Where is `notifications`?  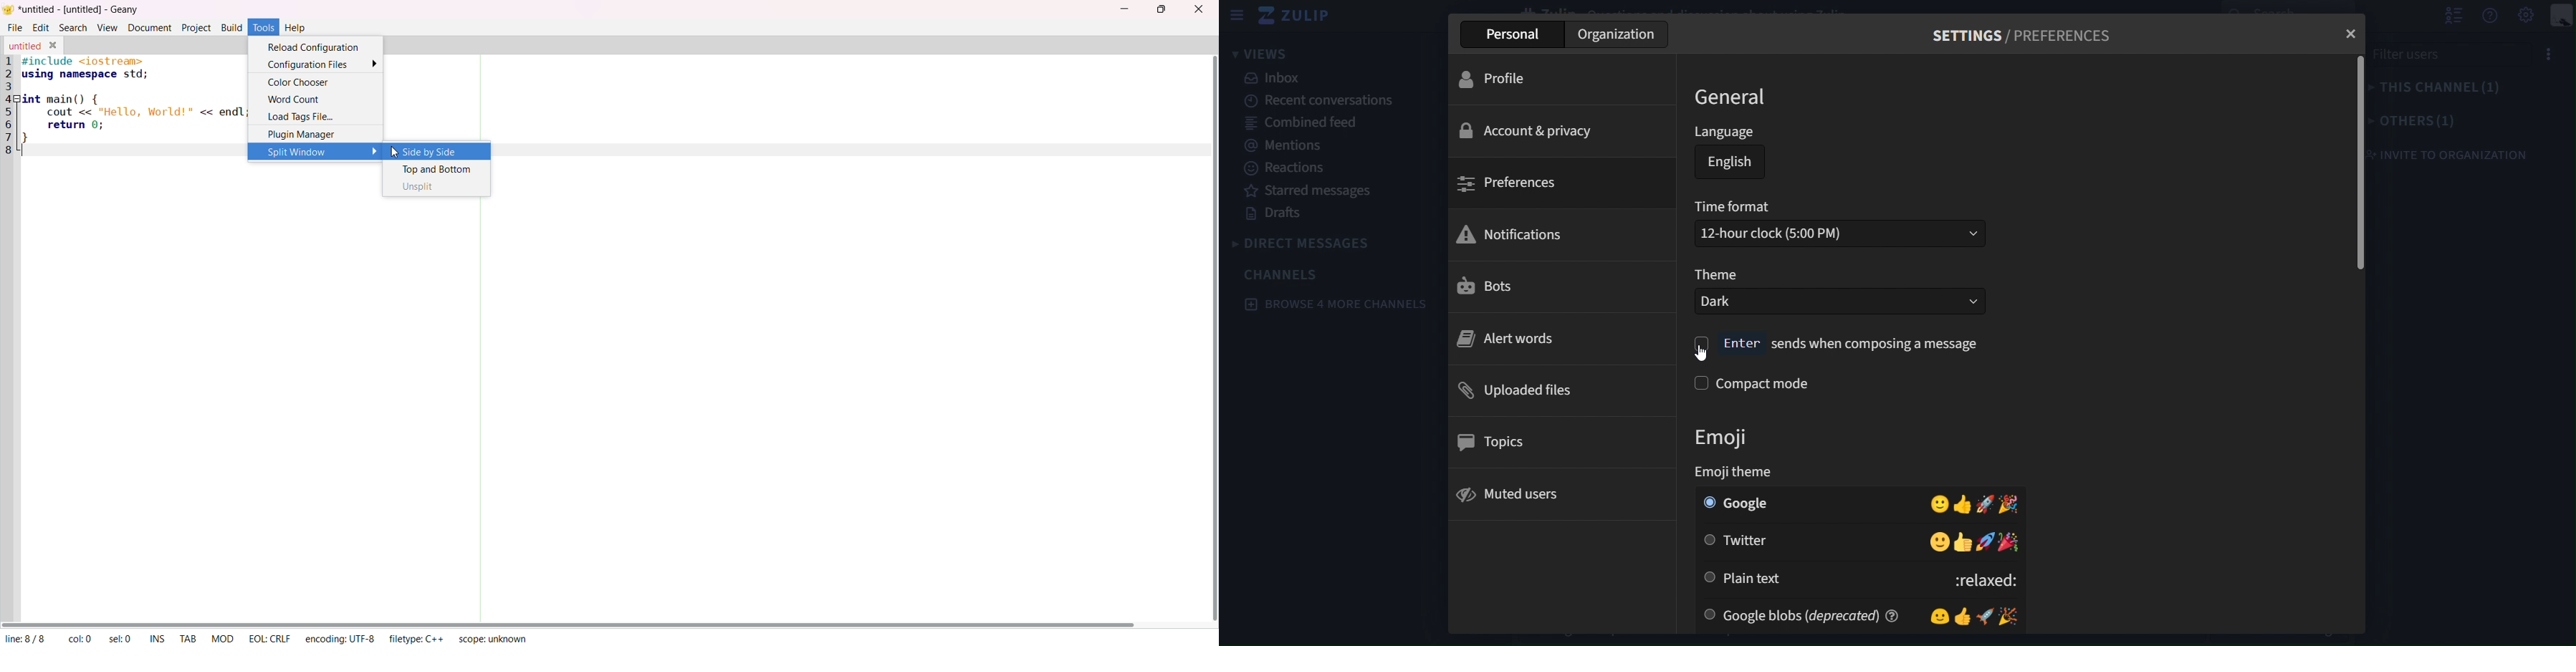
notifications is located at coordinates (1553, 233).